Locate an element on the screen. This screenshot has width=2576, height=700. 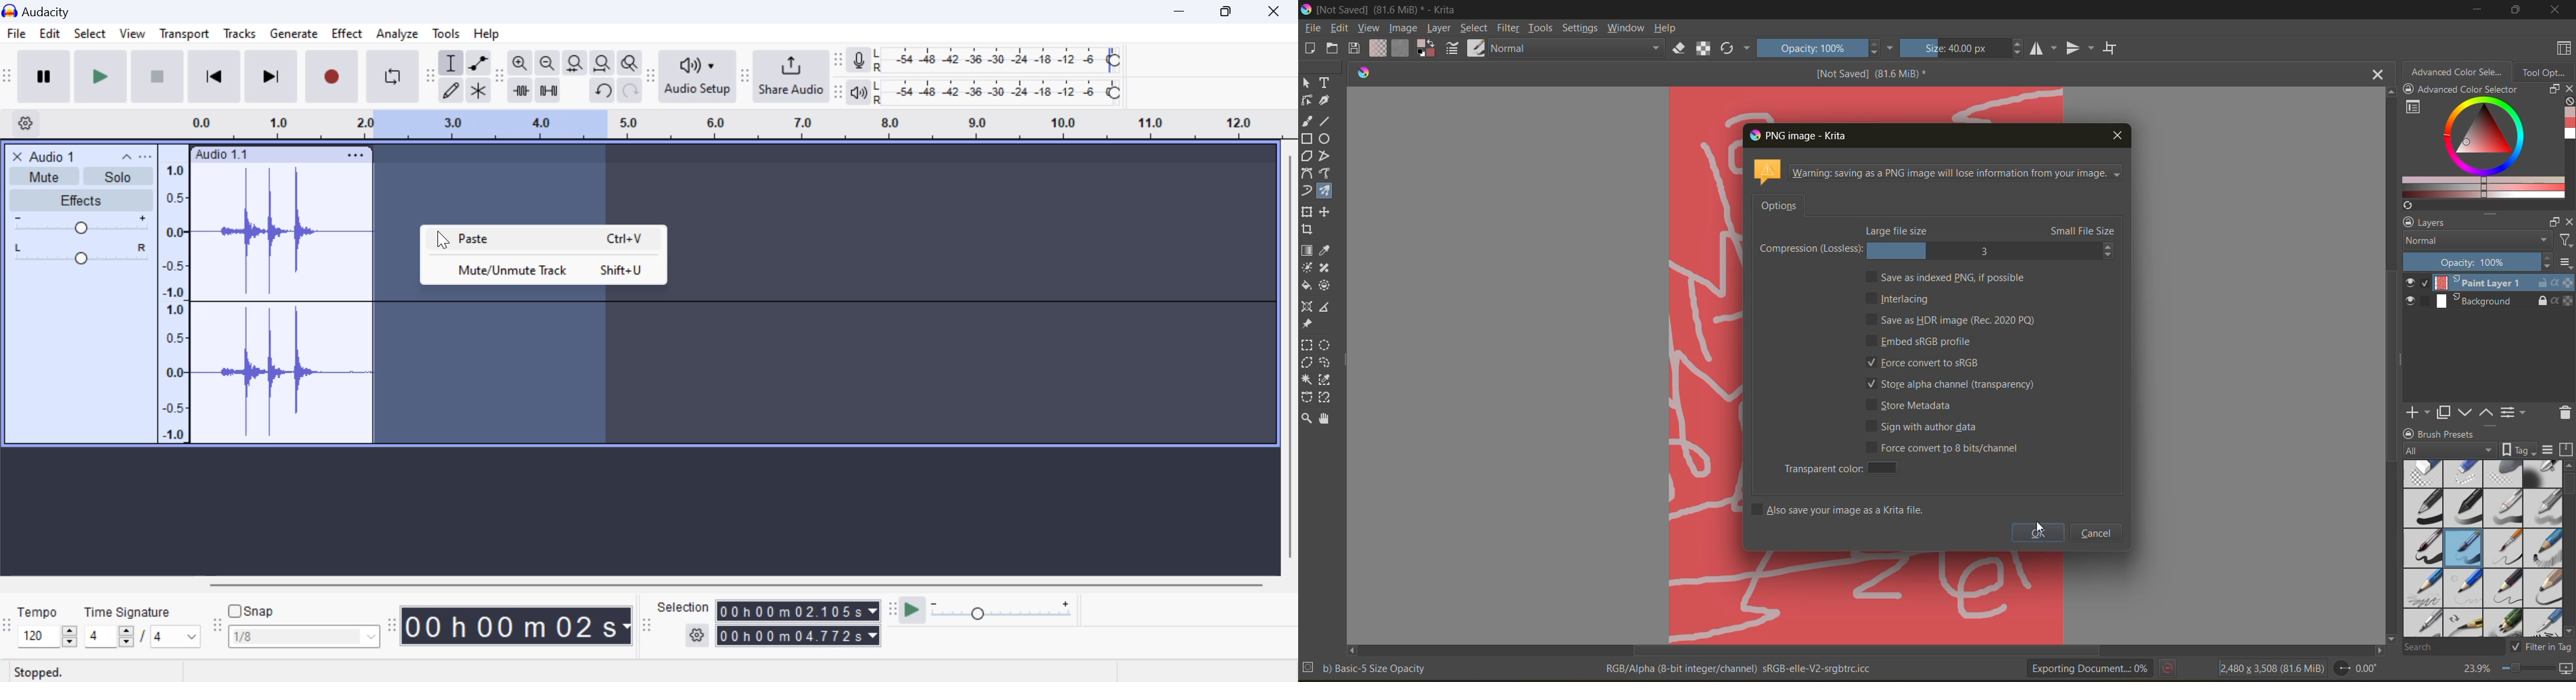
ok is located at coordinates (2040, 531).